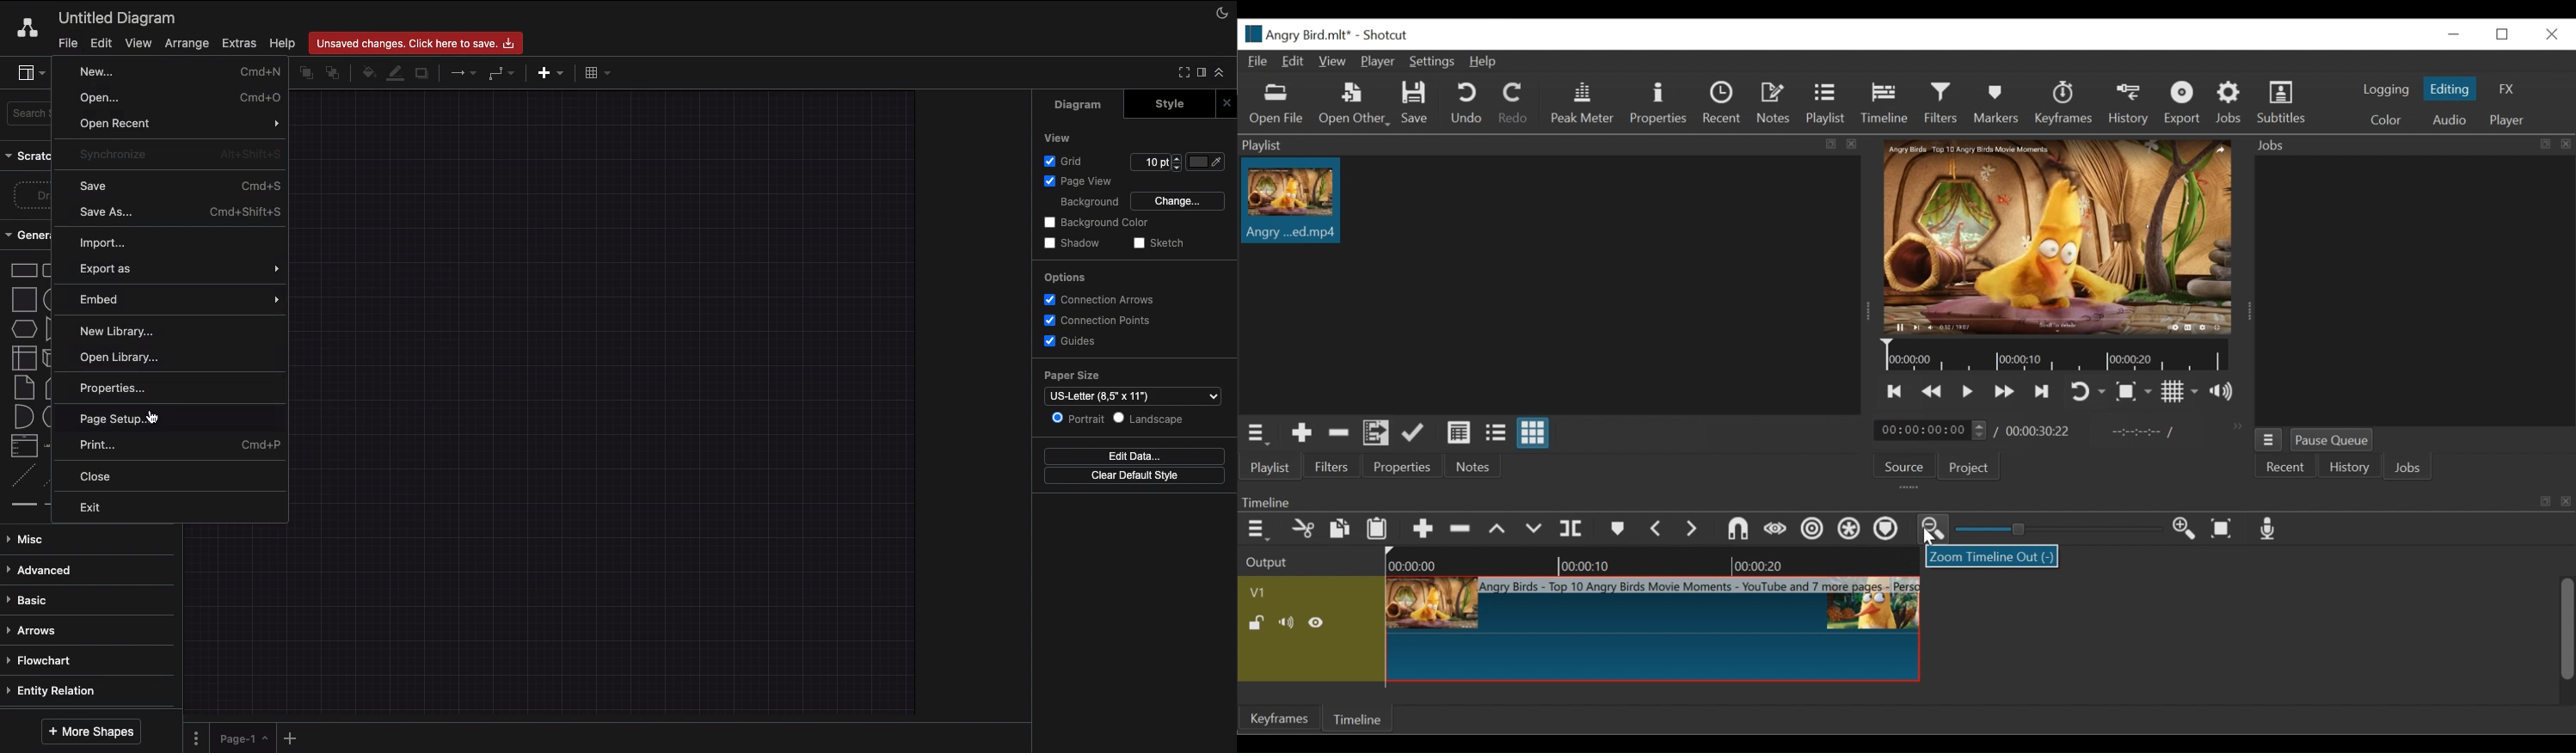 This screenshot has height=756, width=2576. What do you see at coordinates (1072, 242) in the screenshot?
I see `Shadow` at bounding box center [1072, 242].